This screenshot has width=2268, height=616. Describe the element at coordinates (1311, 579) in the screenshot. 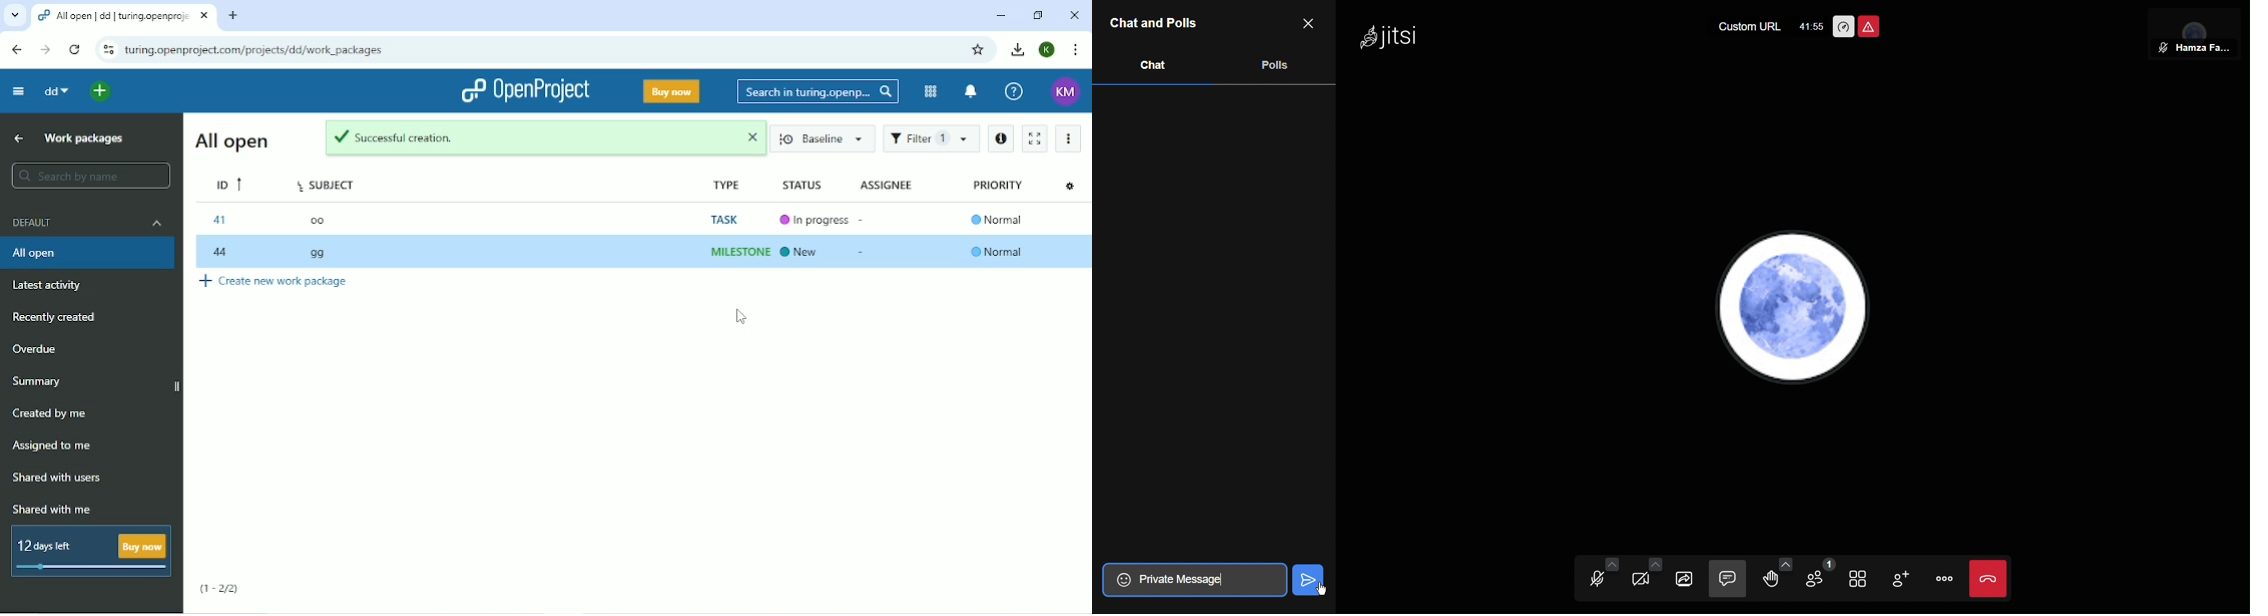

I see `Send` at that location.